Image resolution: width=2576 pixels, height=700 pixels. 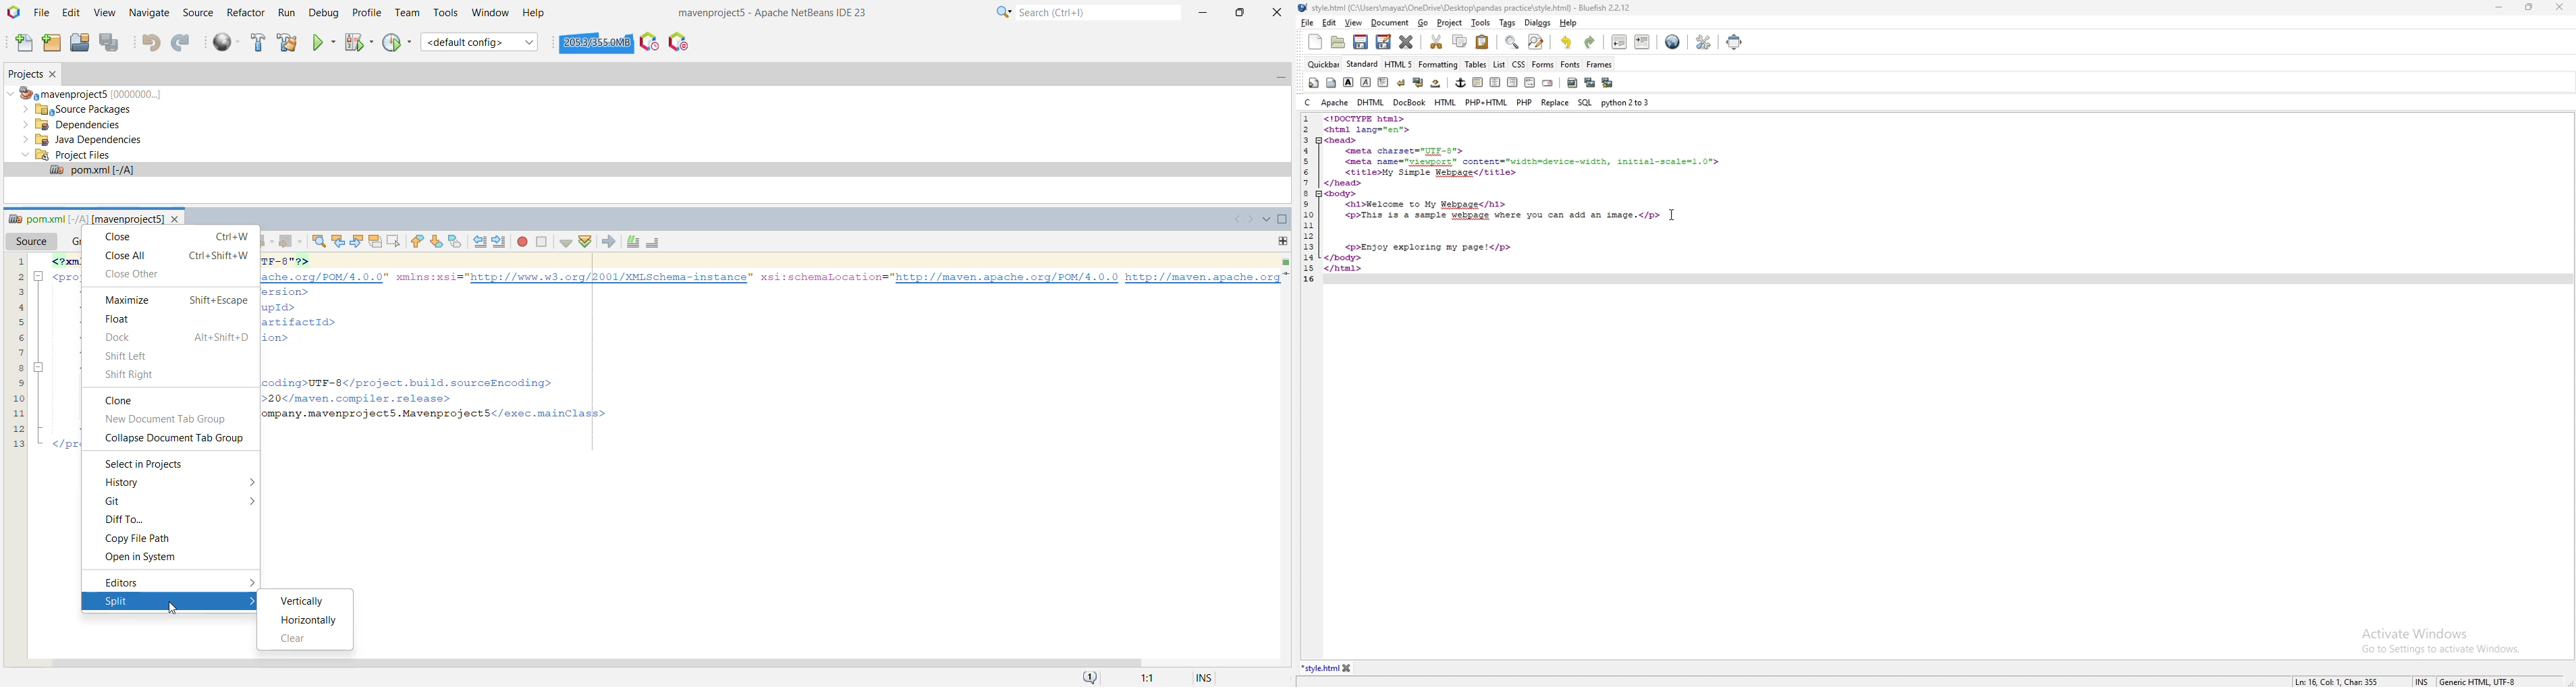 I want to click on Set Project Configuration, so click(x=480, y=42).